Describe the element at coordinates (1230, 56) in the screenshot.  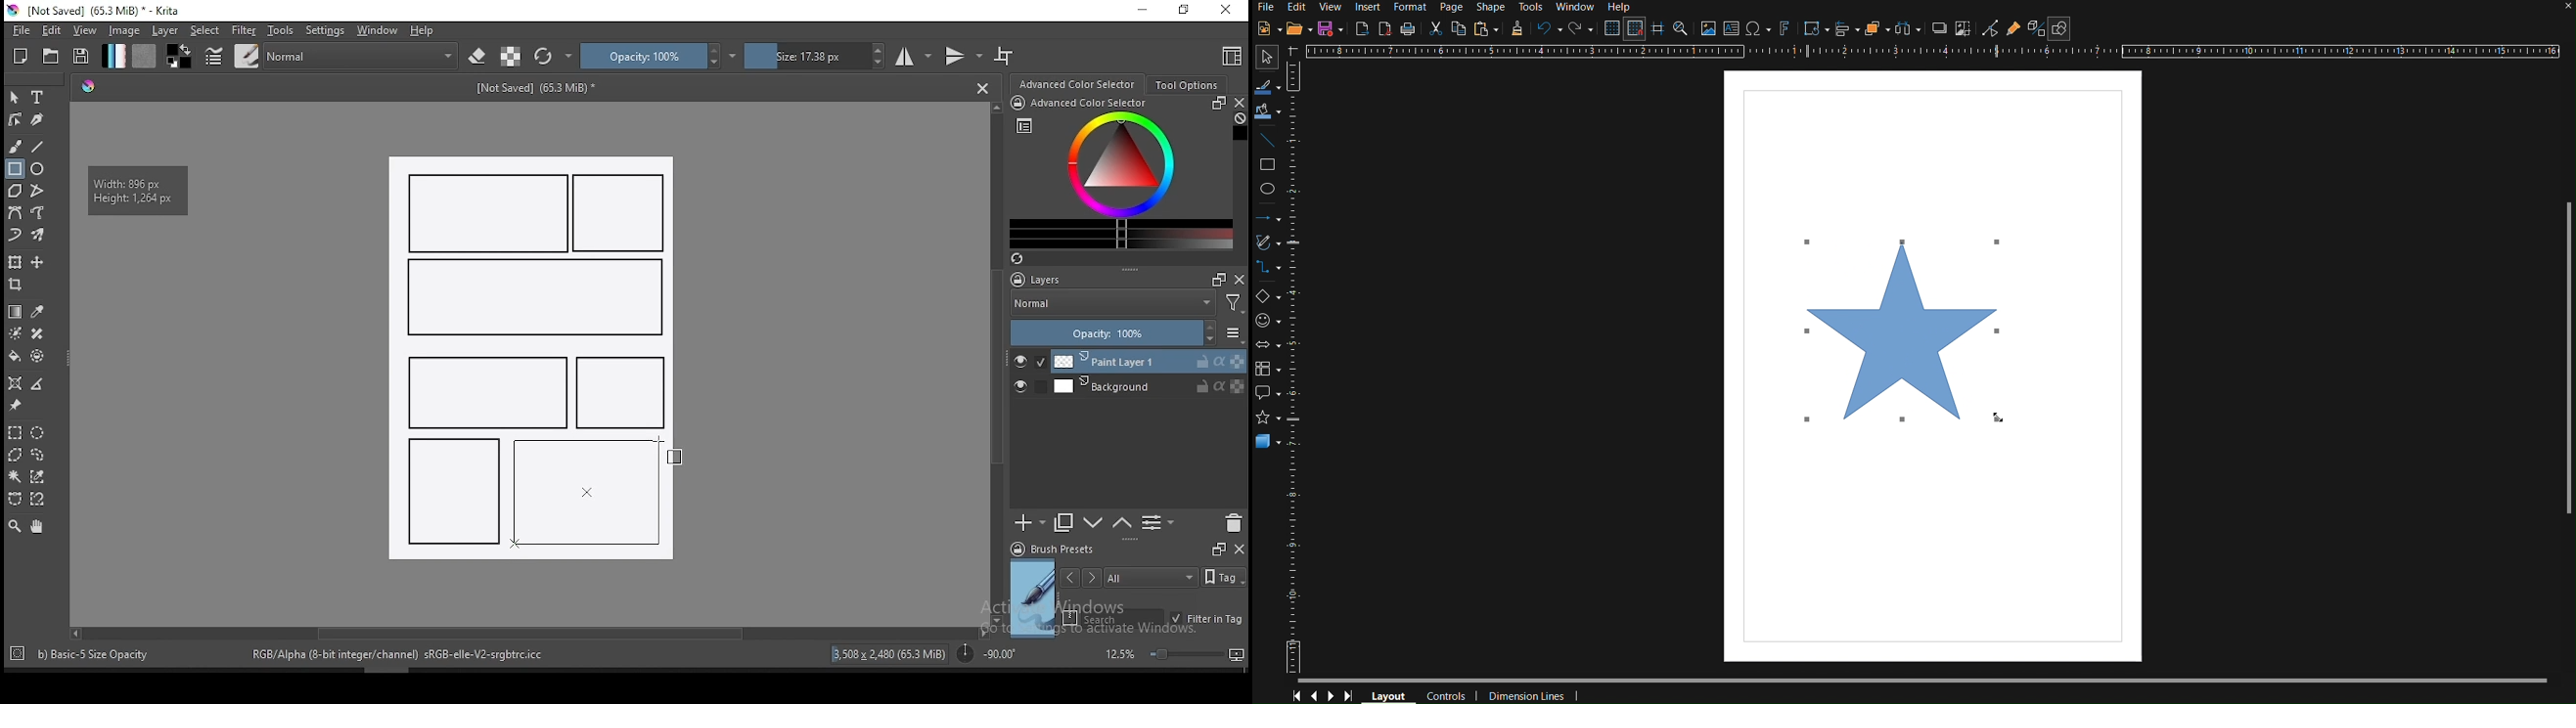
I see `choose workspace` at that location.